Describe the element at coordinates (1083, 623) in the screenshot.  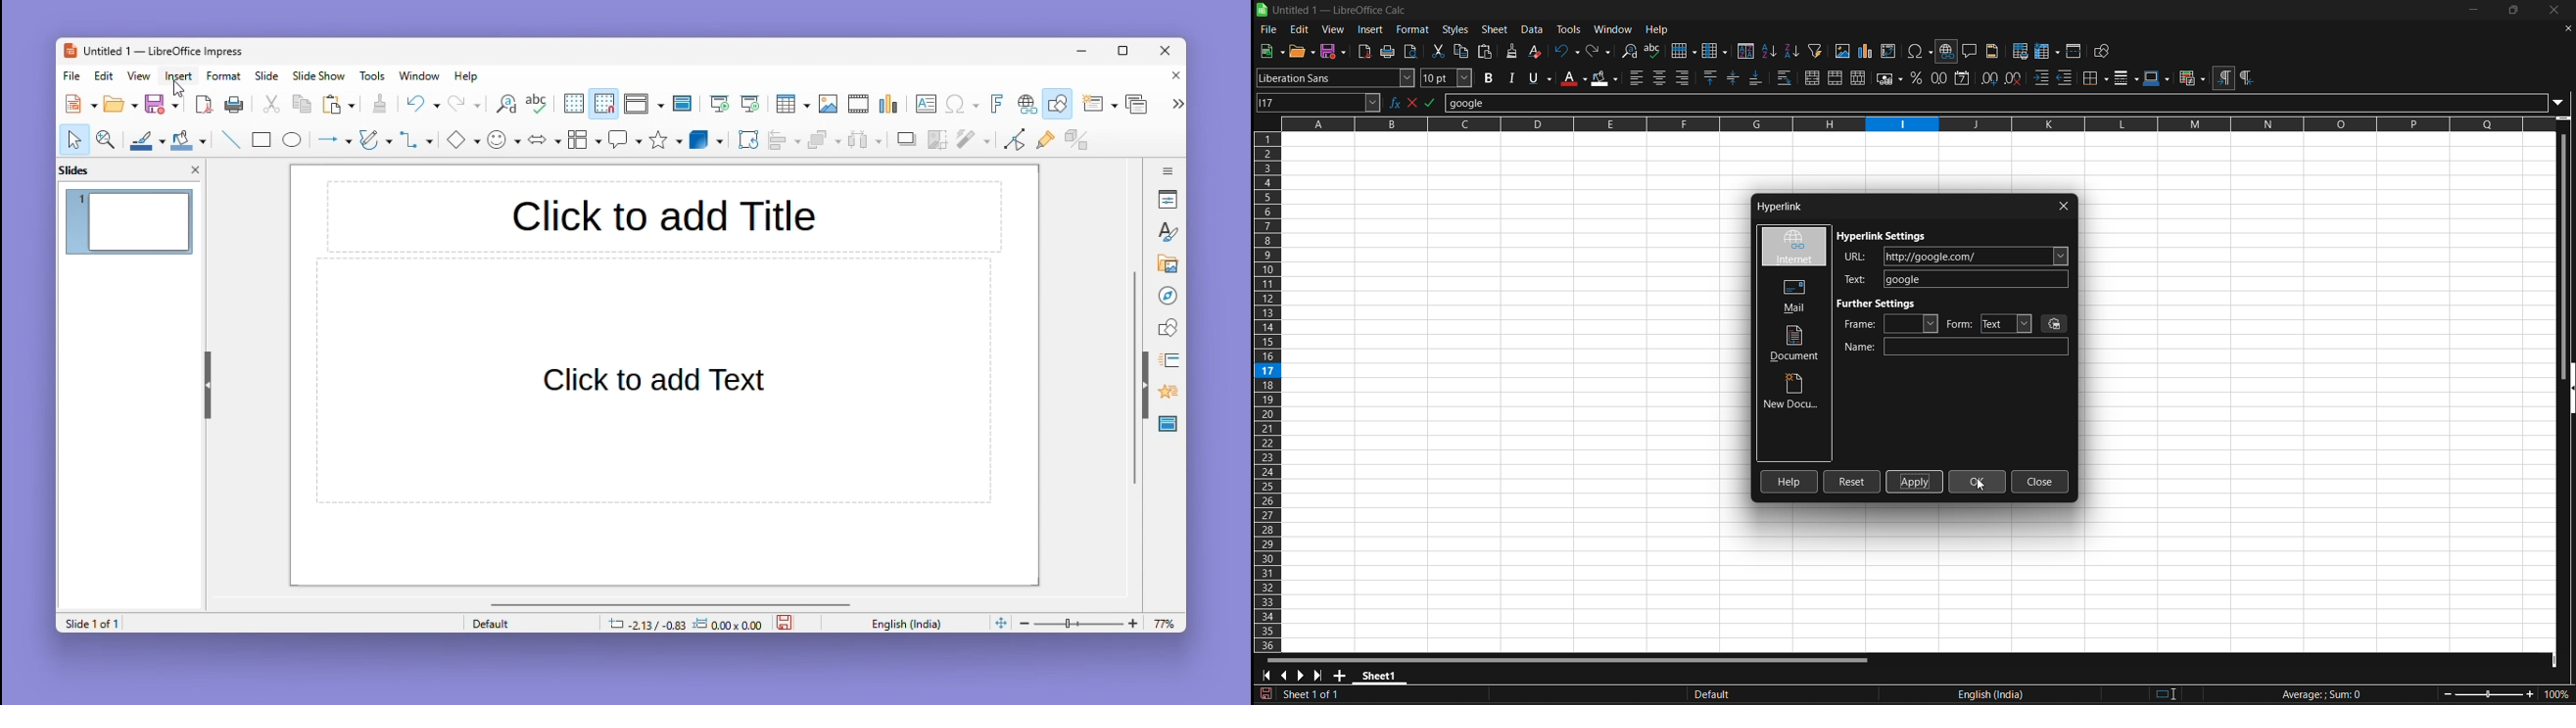
I see `zoom toggle bar` at that location.